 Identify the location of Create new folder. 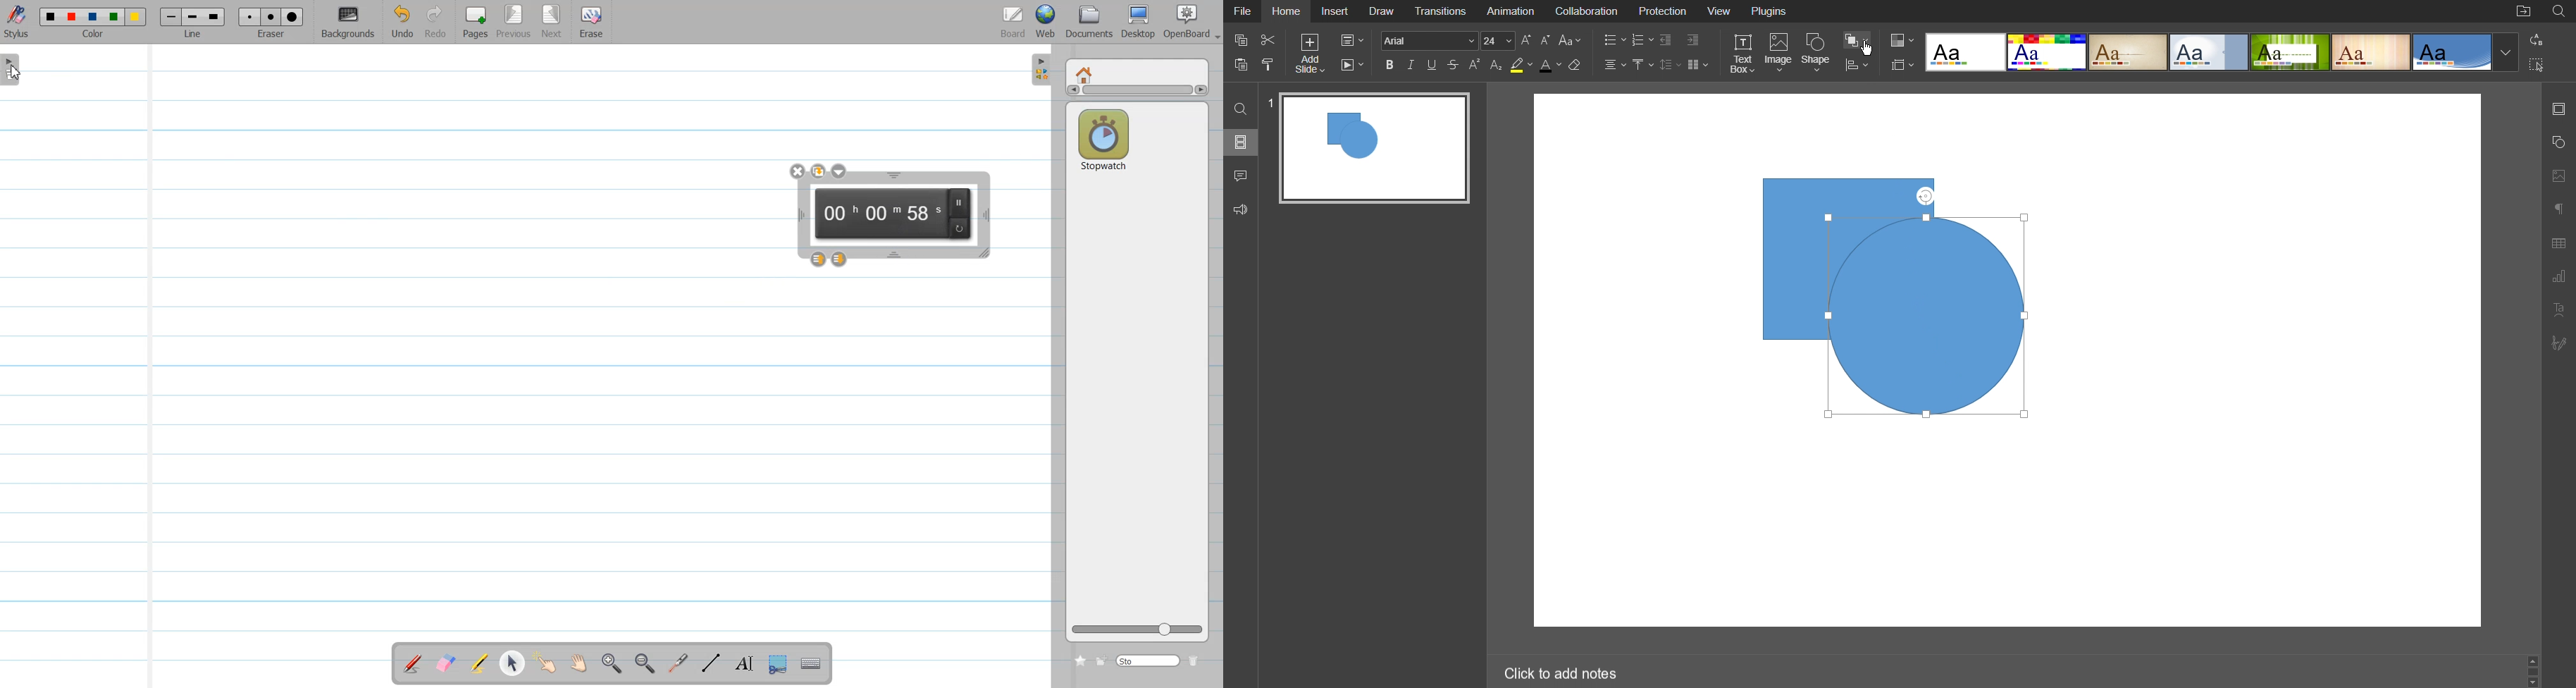
(1102, 660).